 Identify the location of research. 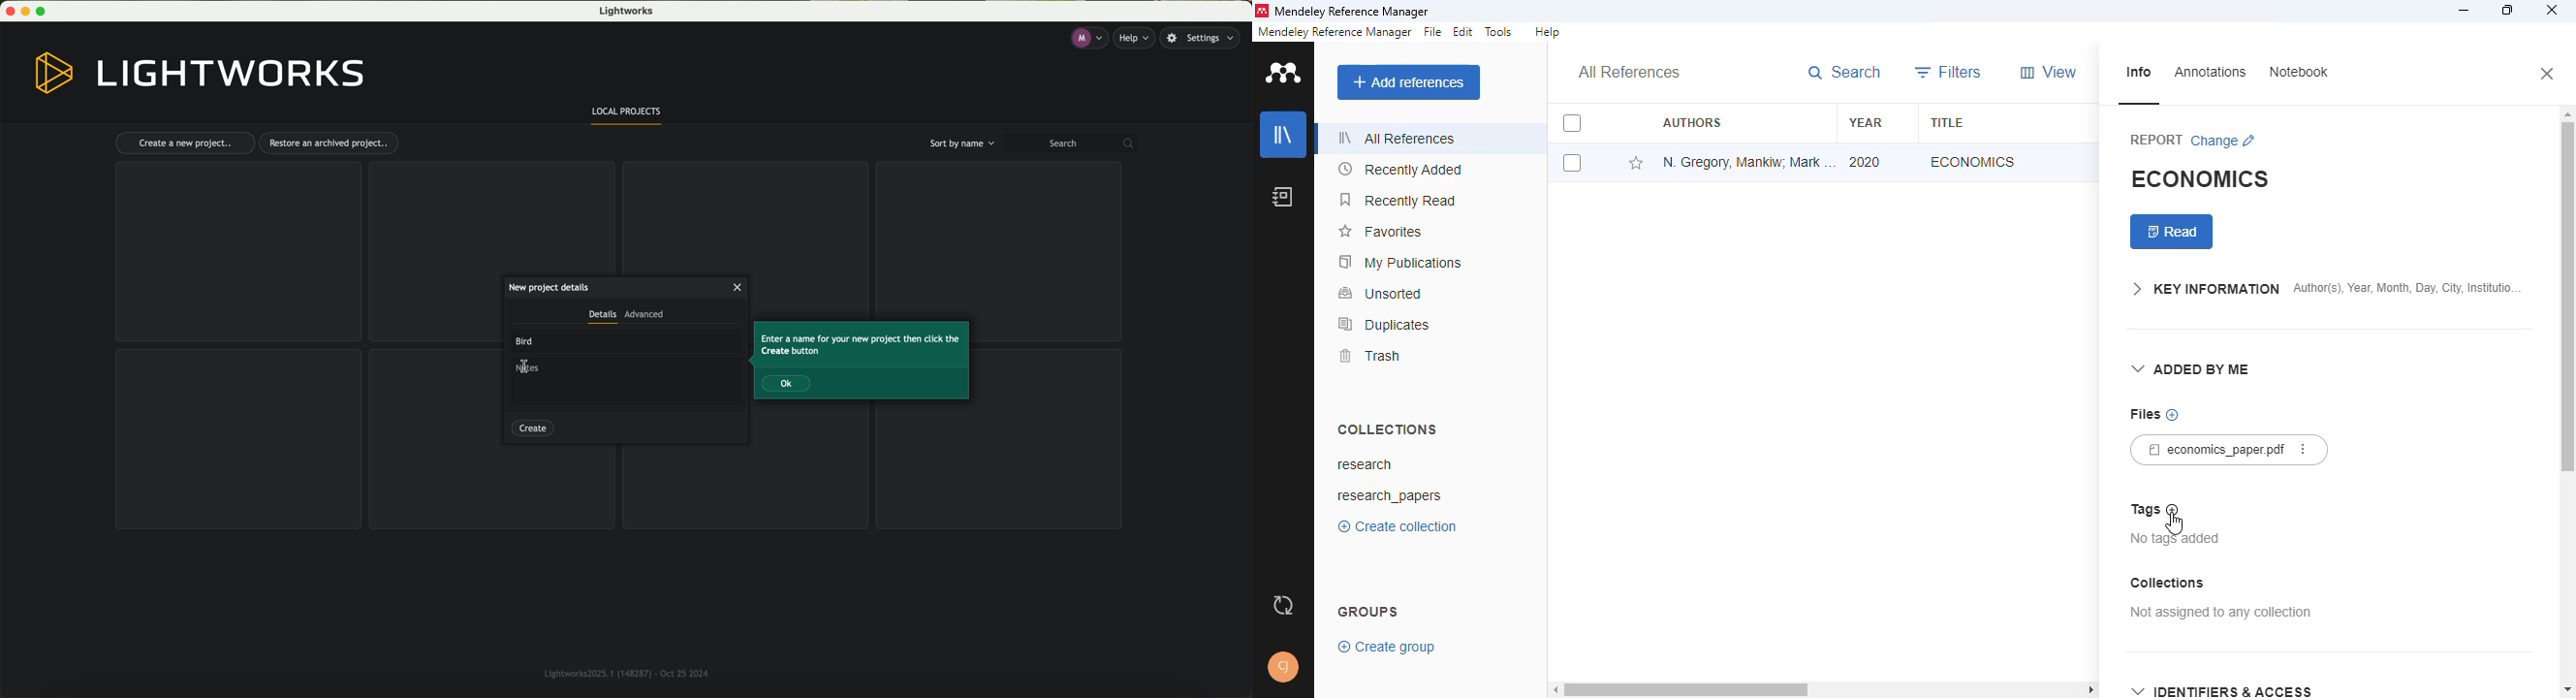
(1364, 463).